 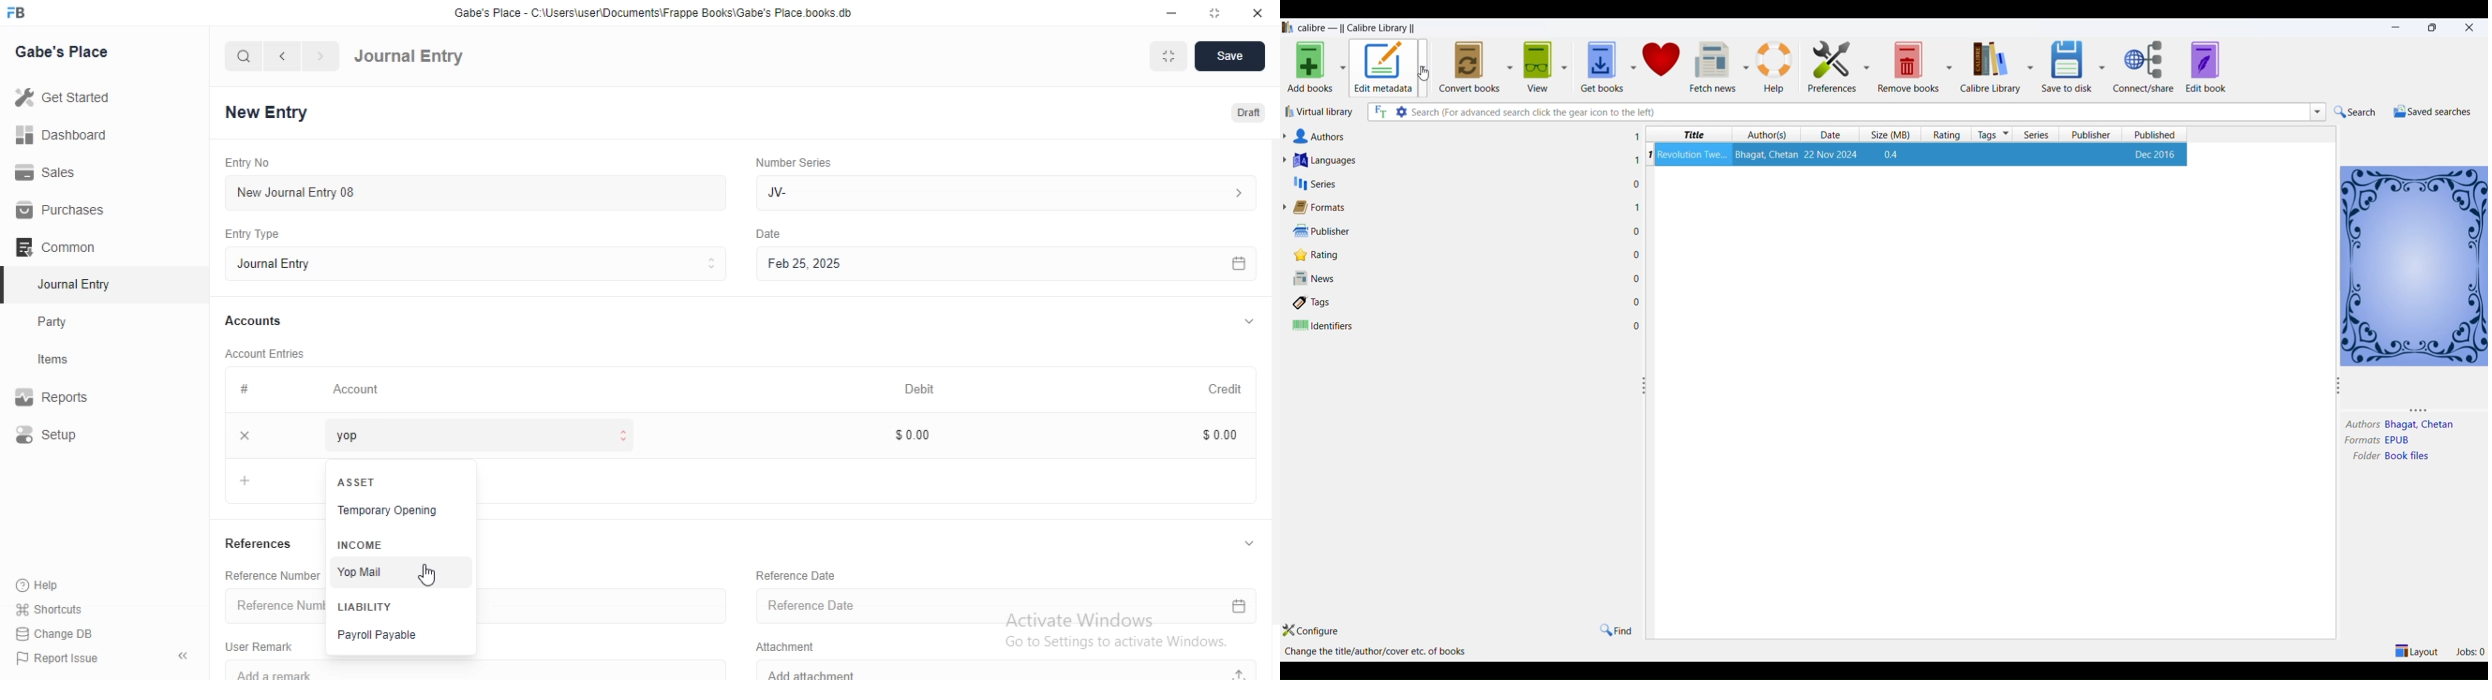 What do you see at coordinates (650, 10) in the screenshot?
I see `‘Gabe's Place - C\Users\useriDocuments\Frappe Books\Gabe's Place books. db` at bounding box center [650, 10].